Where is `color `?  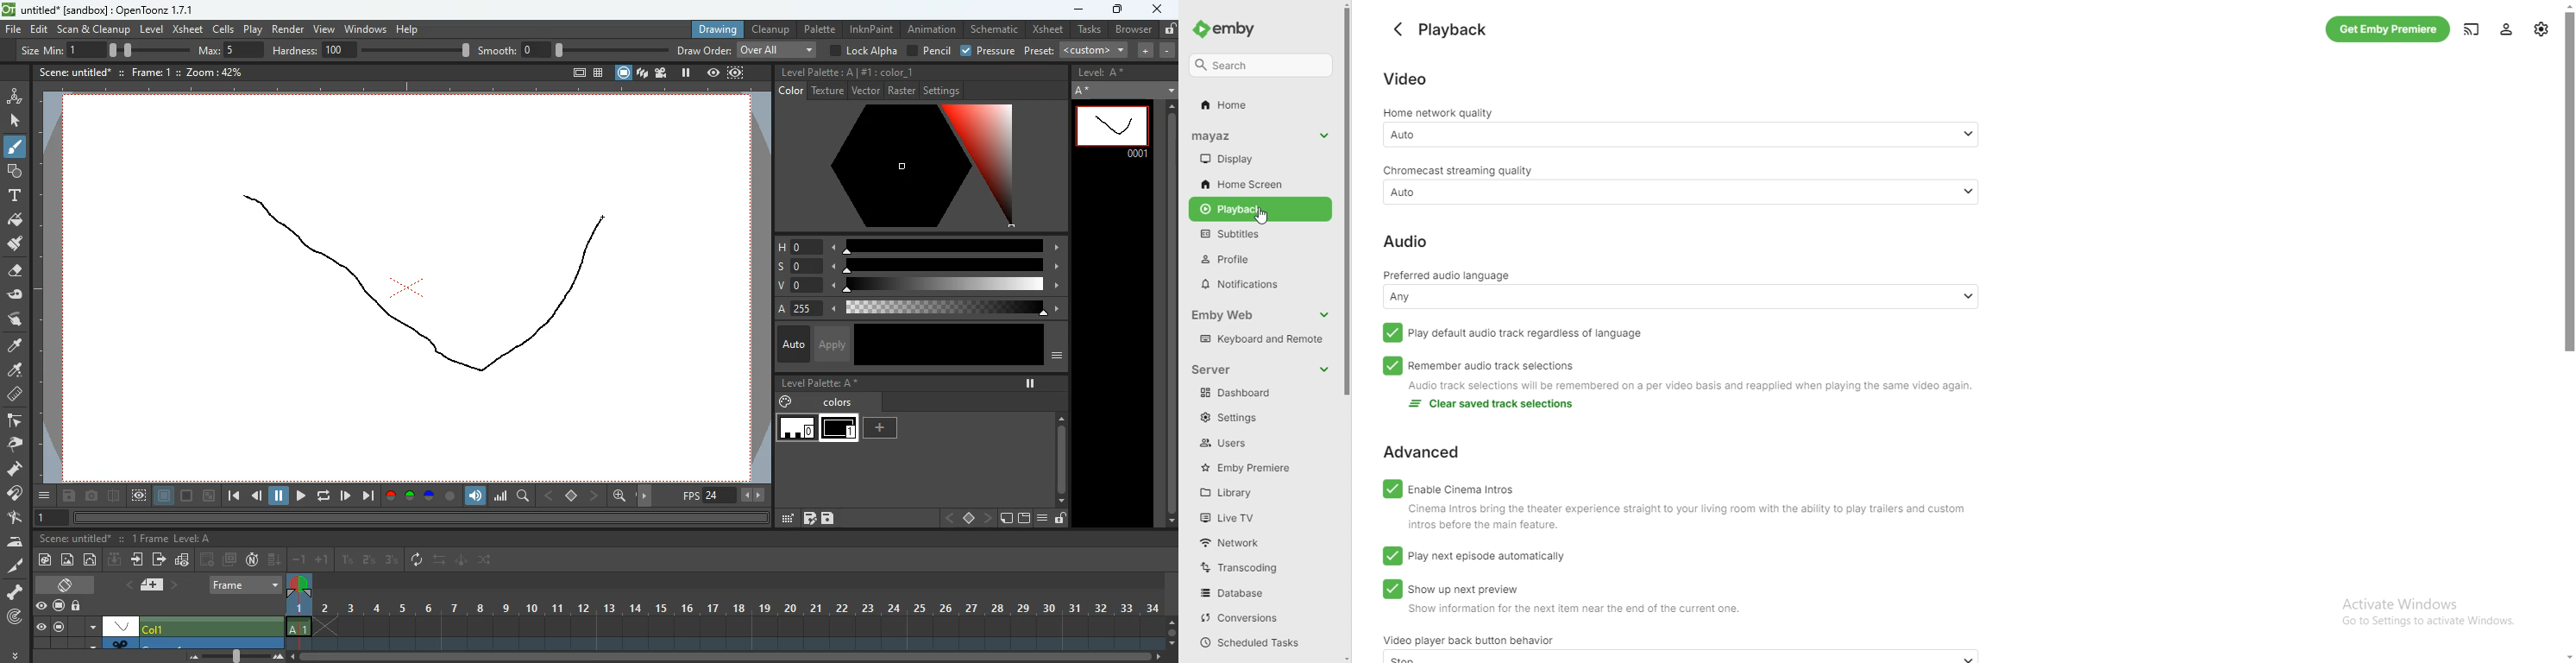
color  is located at coordinates (947, 345).